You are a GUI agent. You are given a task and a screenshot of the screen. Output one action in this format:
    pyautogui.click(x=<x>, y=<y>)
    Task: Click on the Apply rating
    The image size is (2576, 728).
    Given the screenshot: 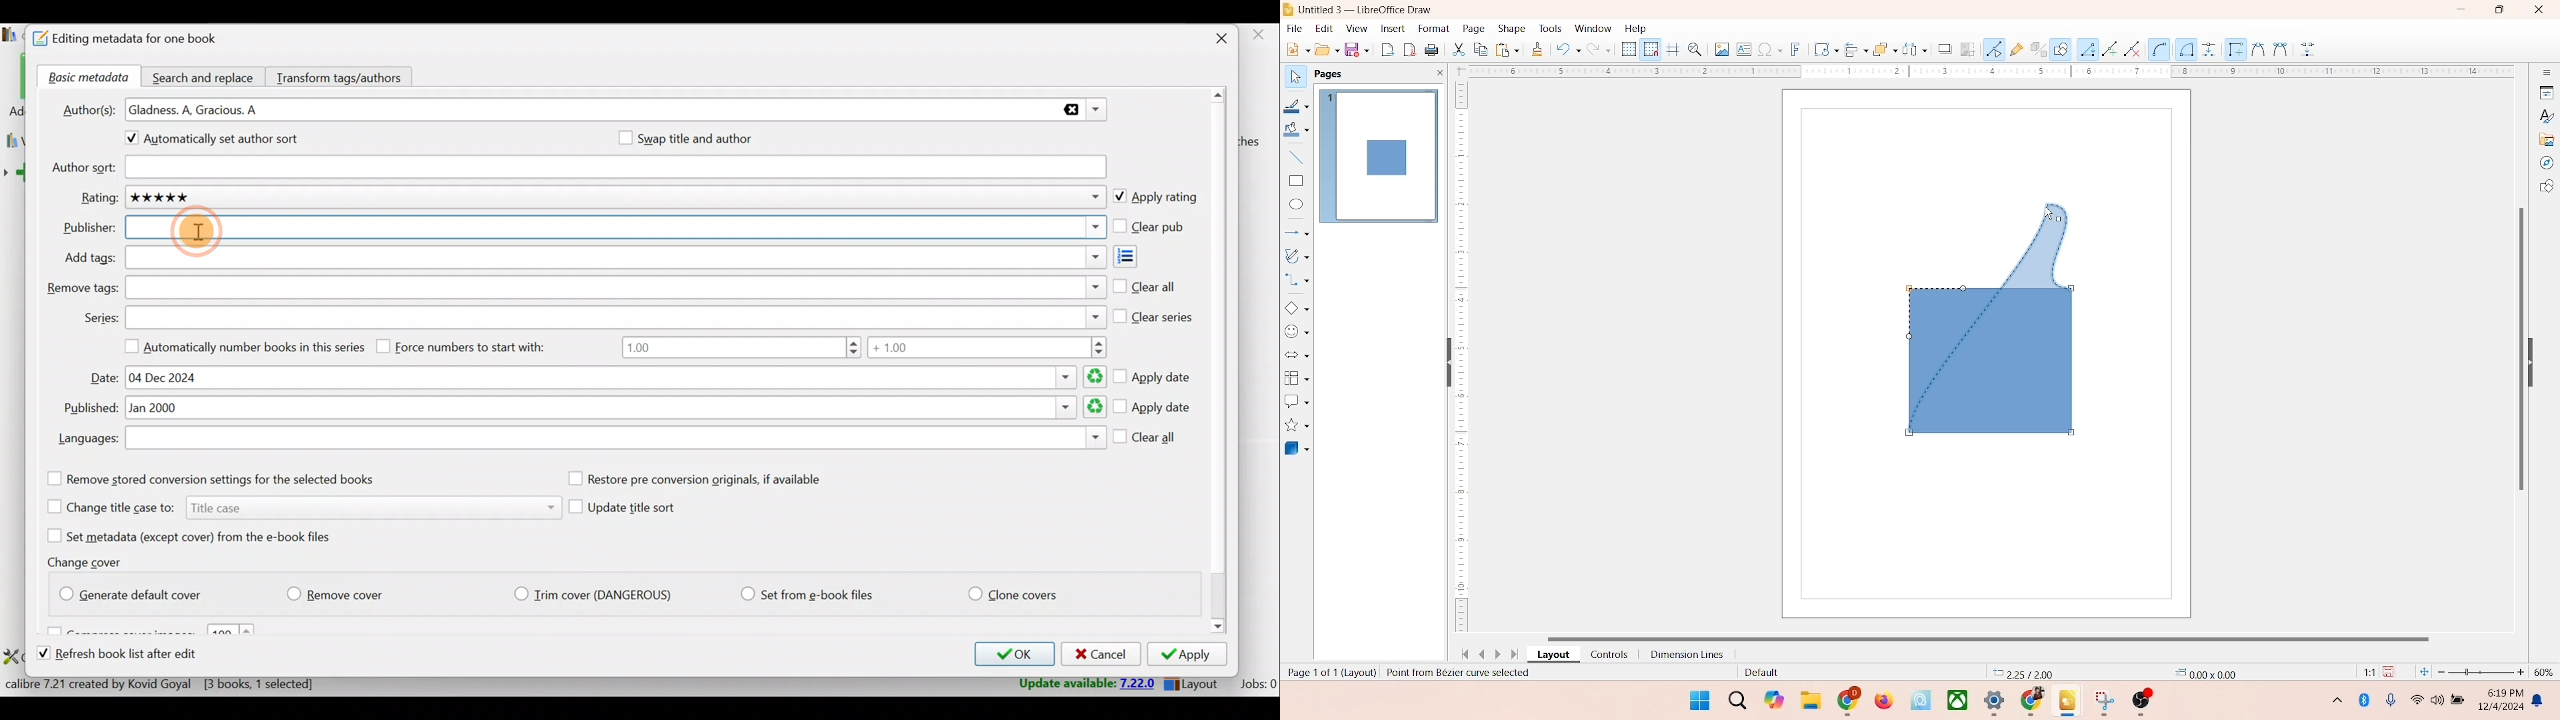 What is the action you would take?
    pyautogui.click(x=1155, y=198)
    